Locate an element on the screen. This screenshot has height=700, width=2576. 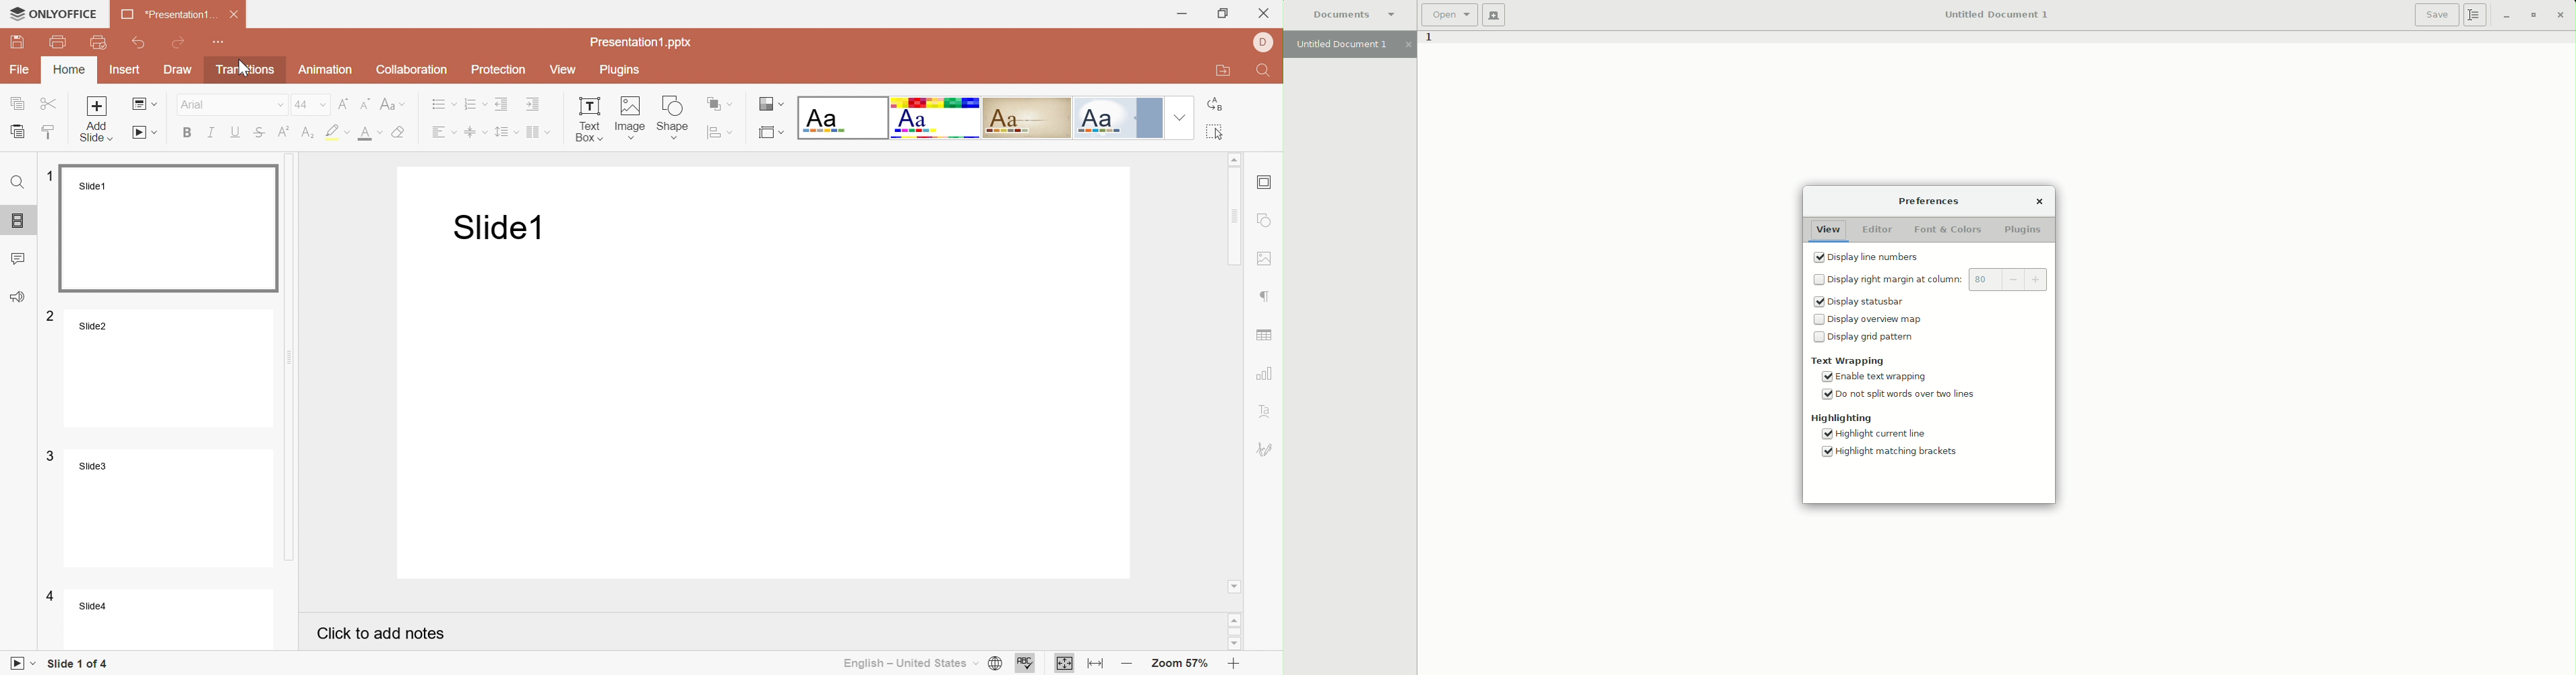
Animation is located at coordinates (326, 72).